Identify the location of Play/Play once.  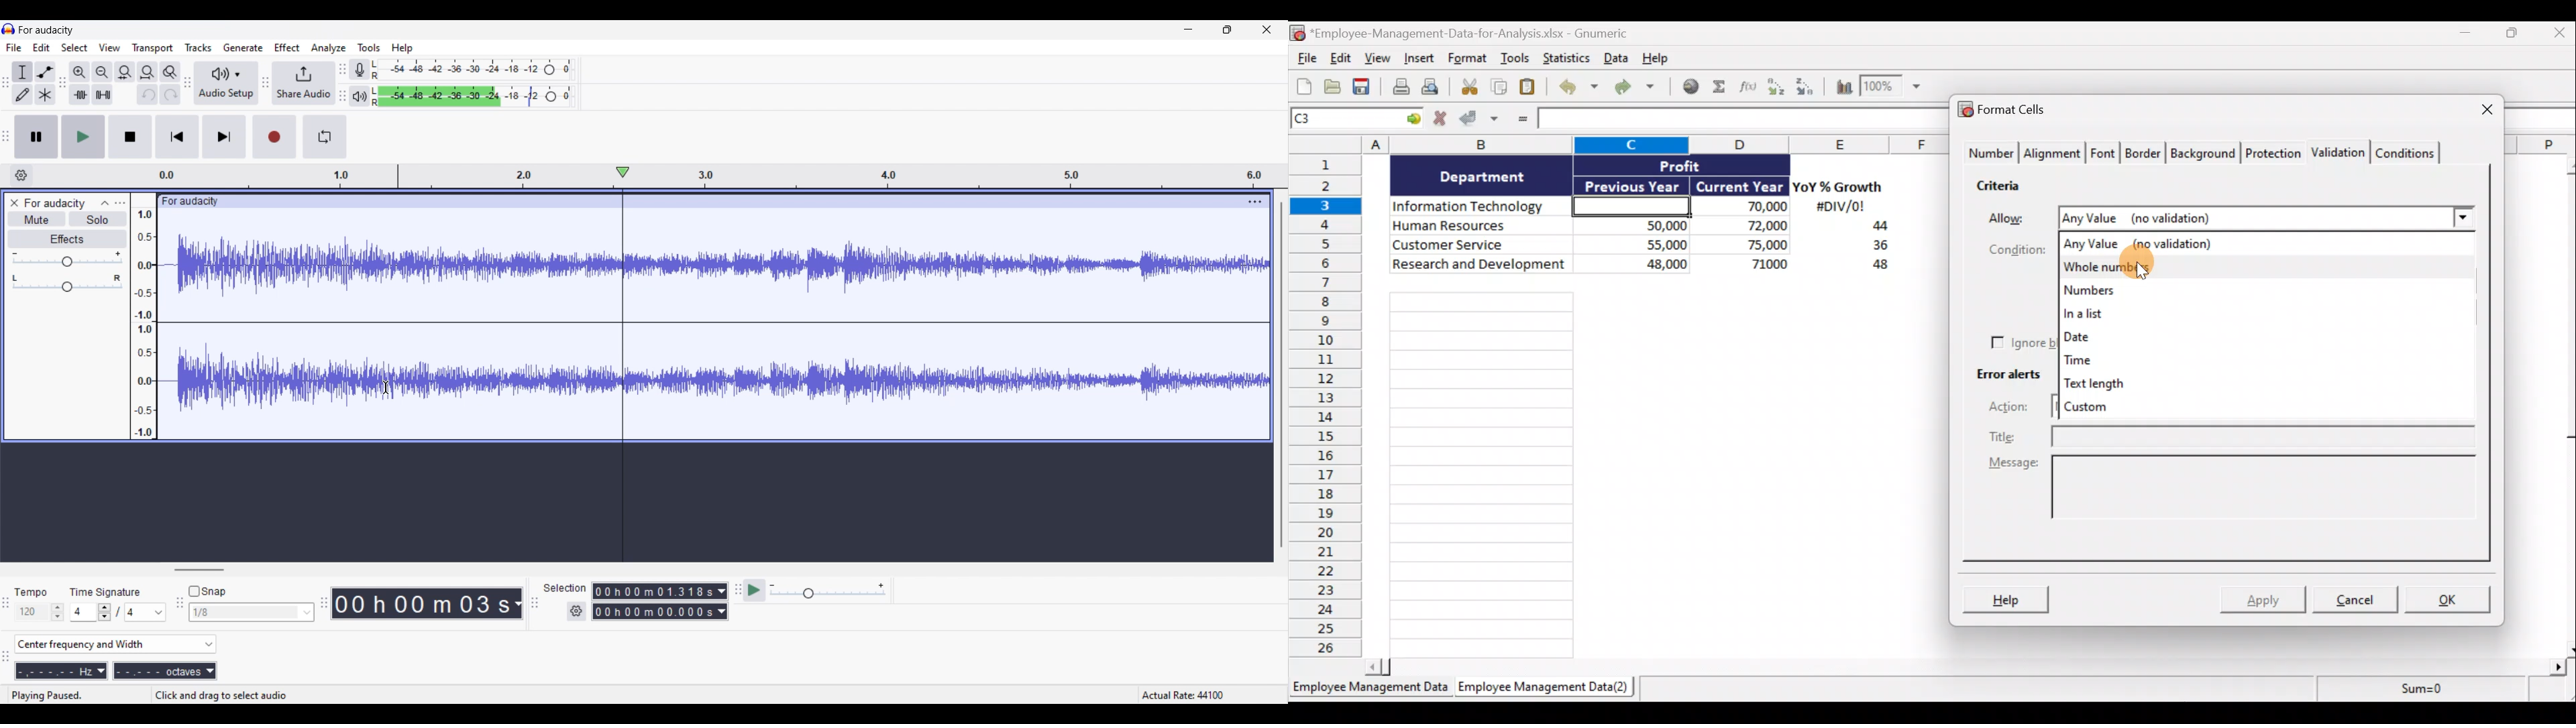
(83, 137).